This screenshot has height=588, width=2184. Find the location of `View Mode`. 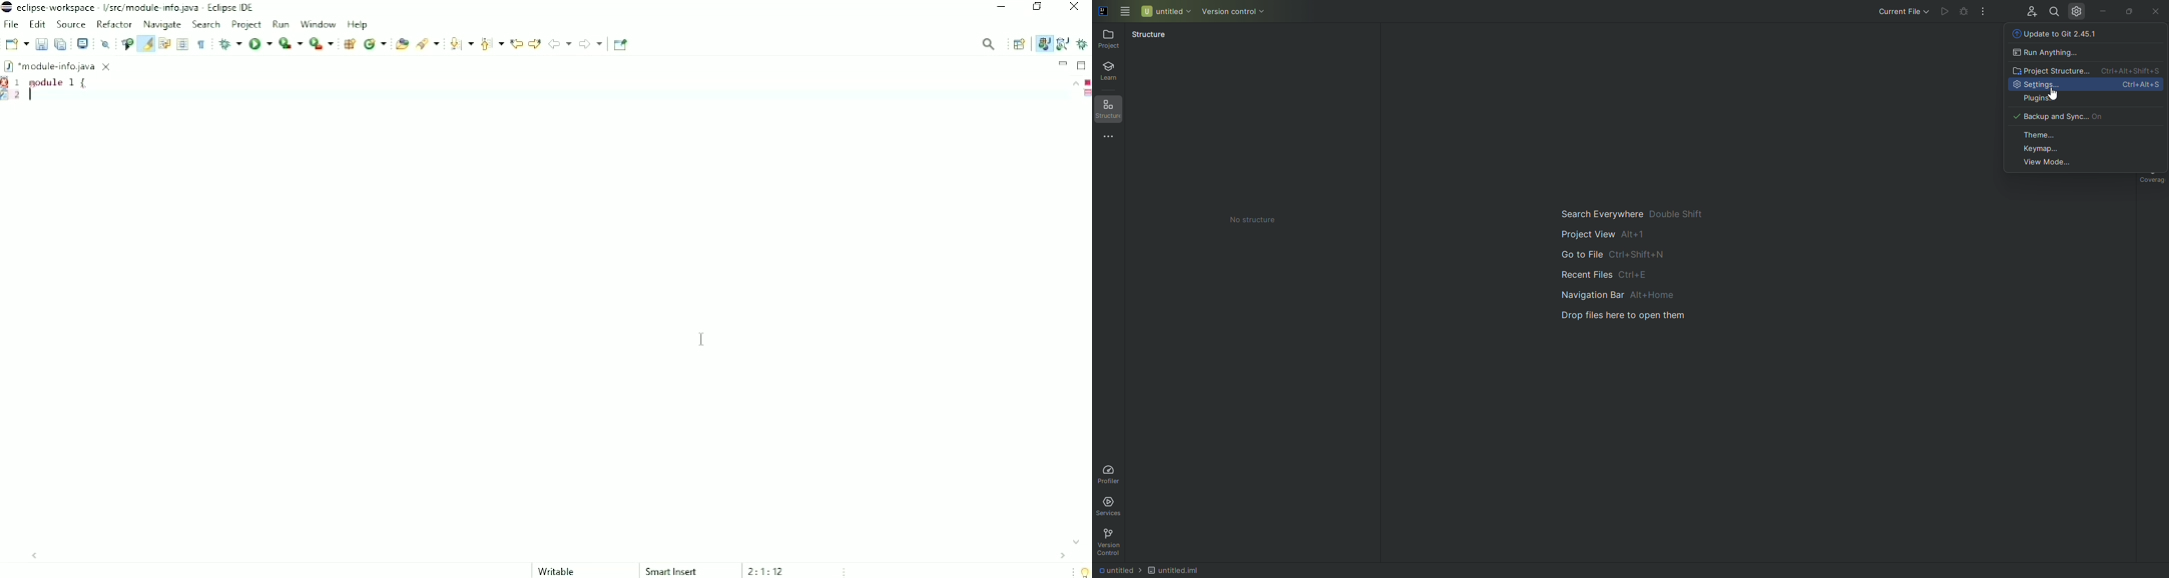

View Mode is located at coordinates (2072, 164).